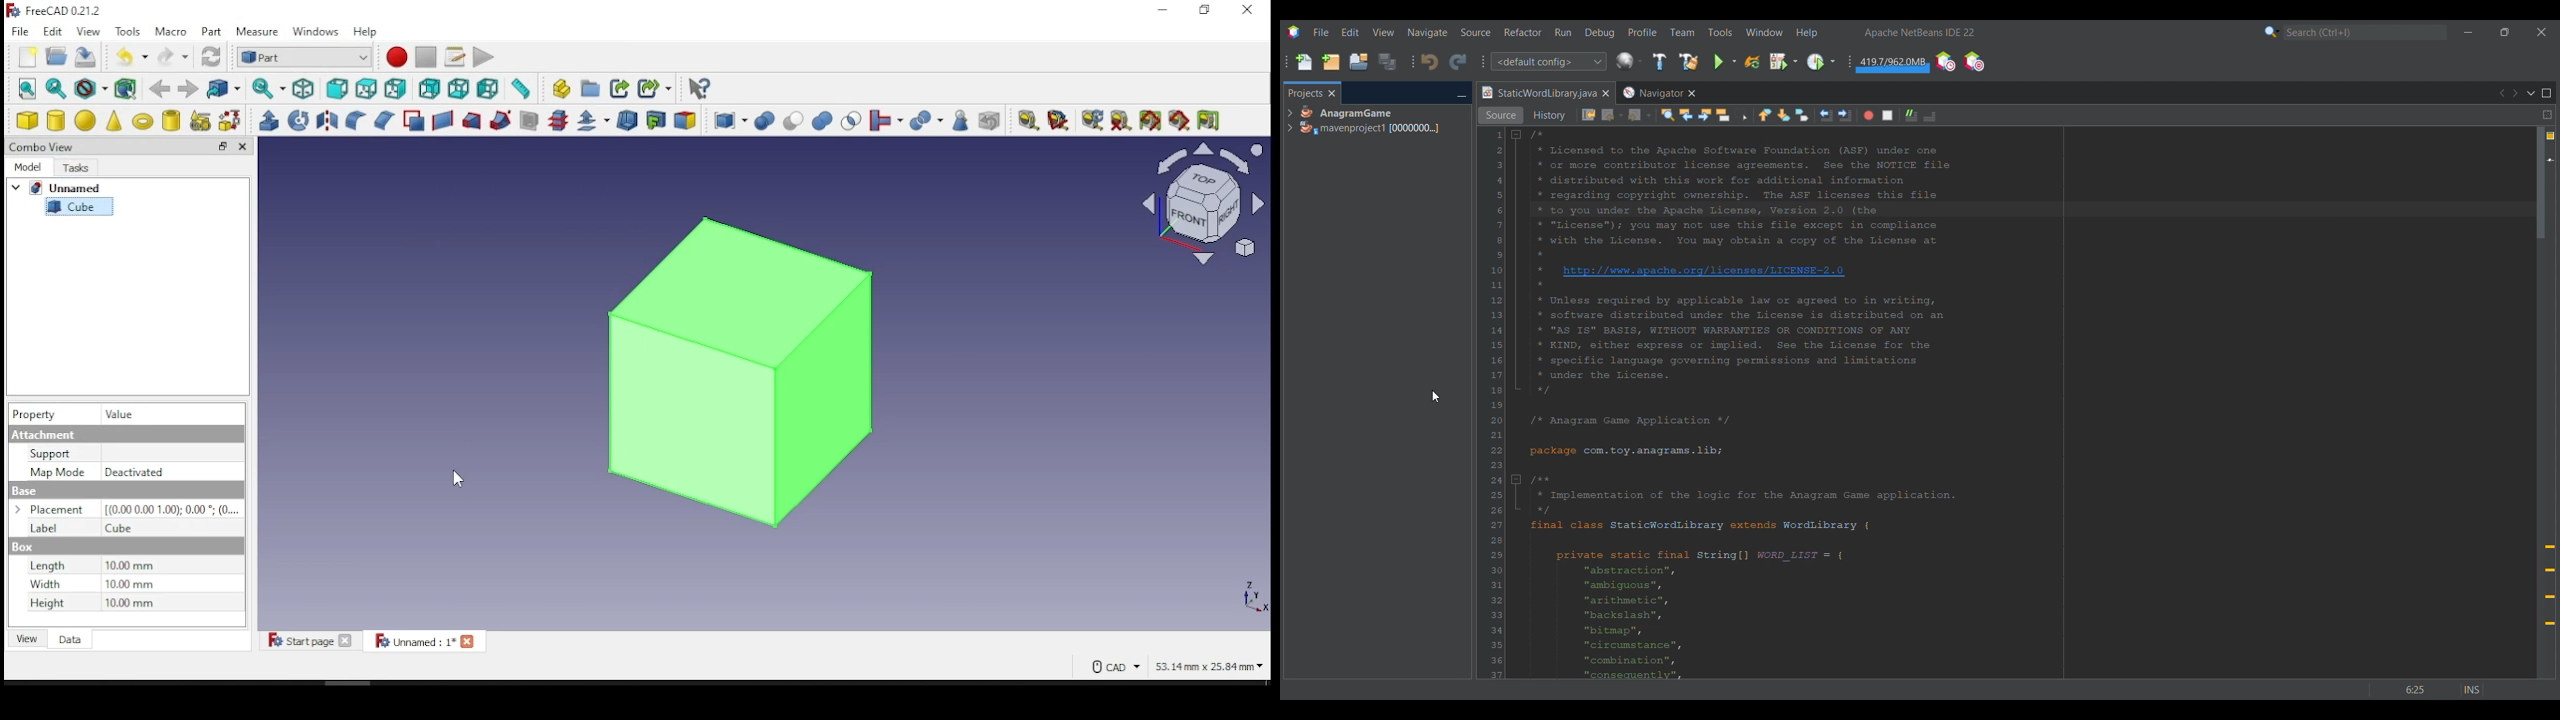 This screenshot has width=2576, height=728. Describe the element at coordinates (1120, 119) in the screenshot. I see `clear all` at that location.